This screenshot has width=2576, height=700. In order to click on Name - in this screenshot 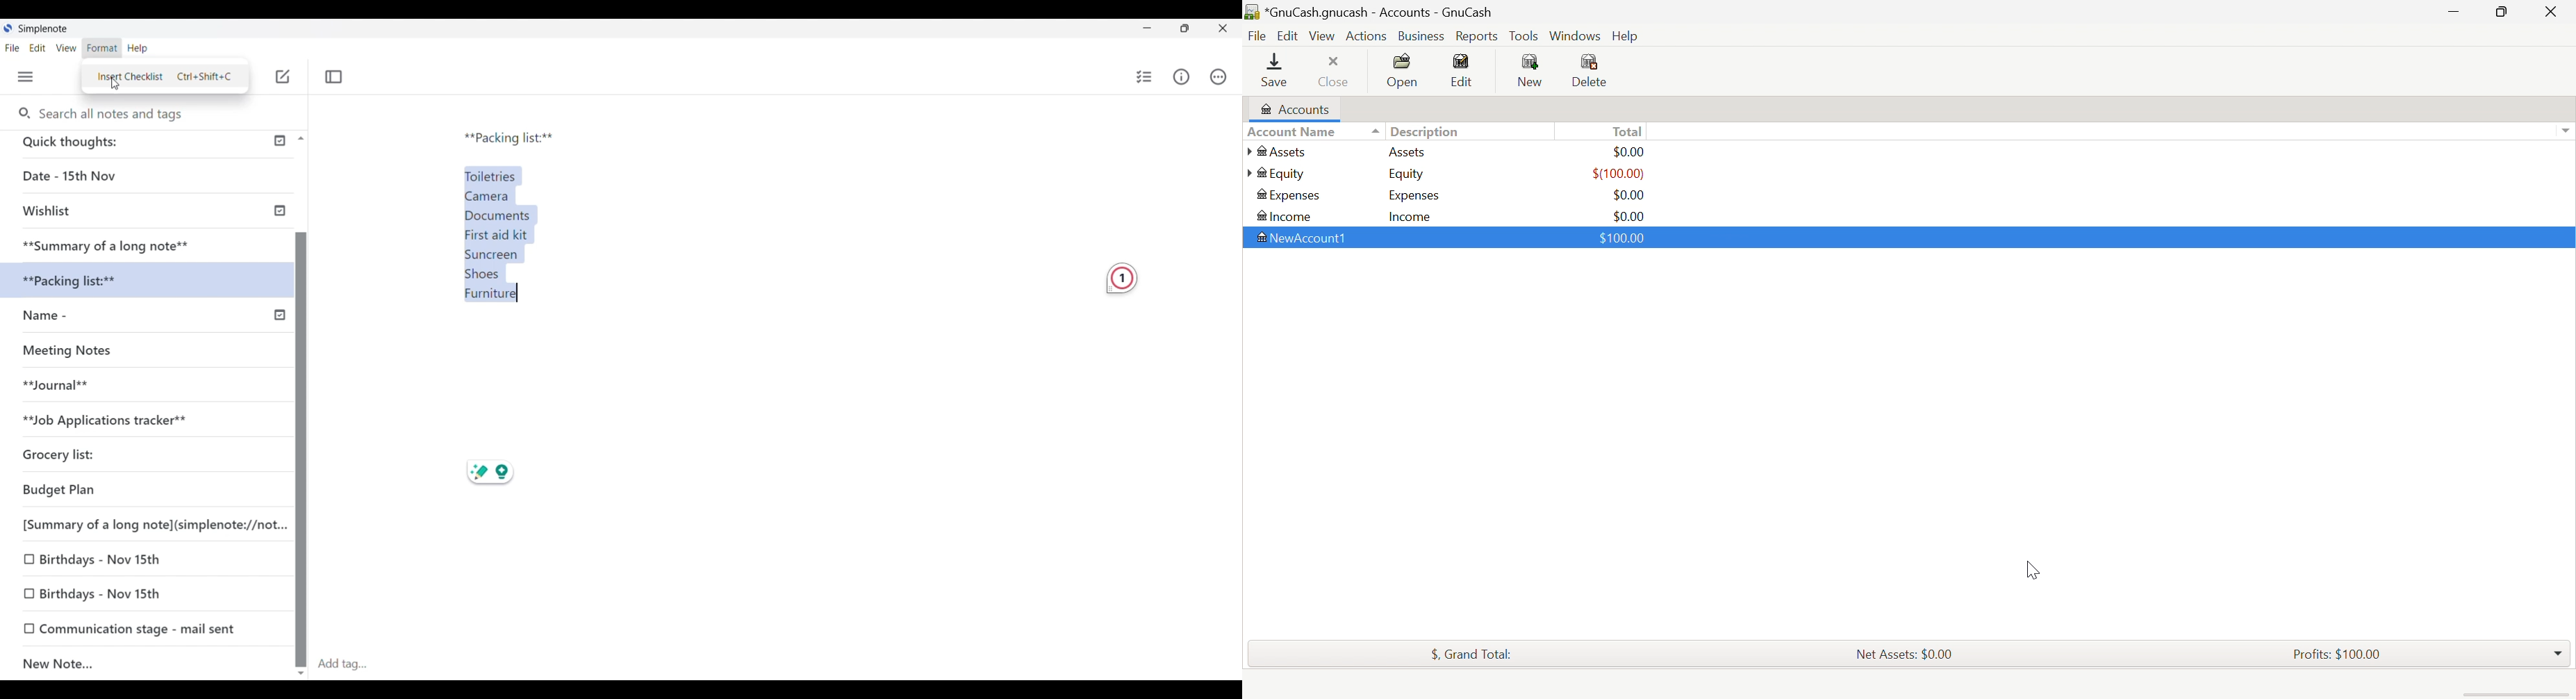, I will do `click(72, 317)`.